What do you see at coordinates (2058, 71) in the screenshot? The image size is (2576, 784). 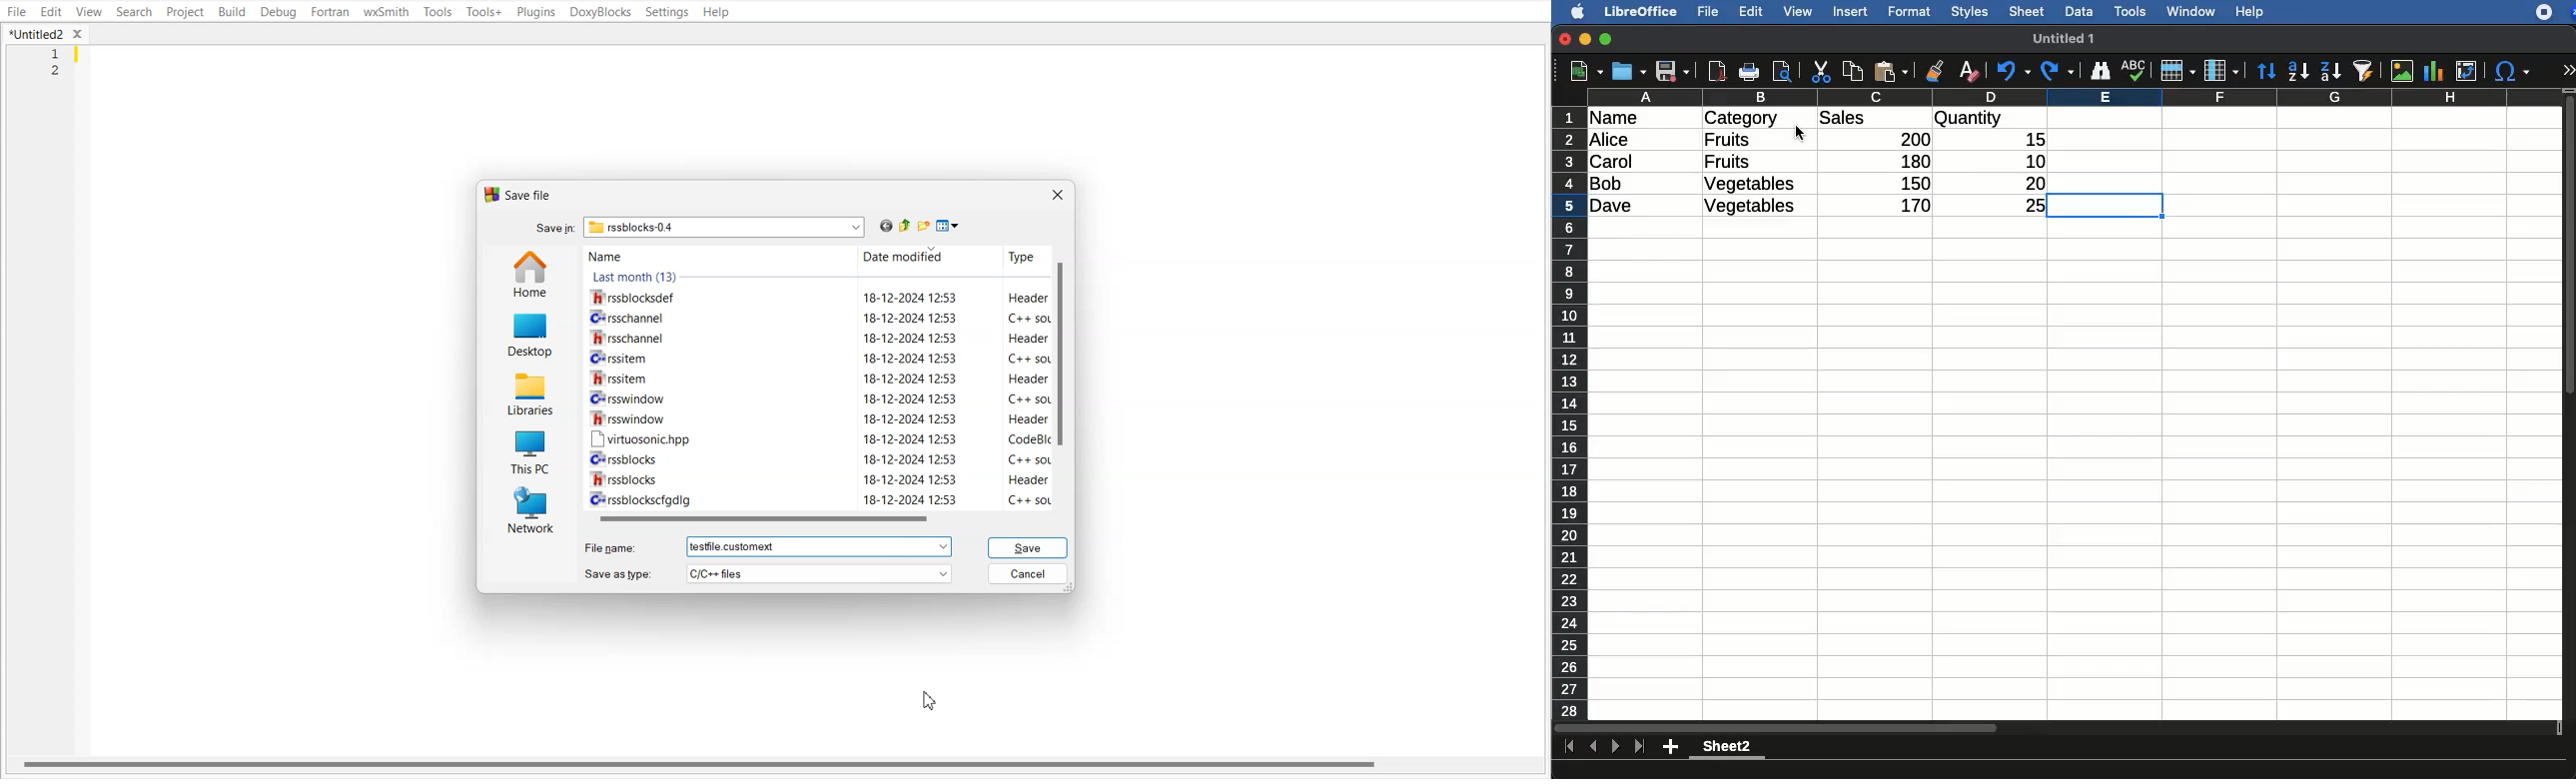 I see `redo` at bounding box center [2058, 71].